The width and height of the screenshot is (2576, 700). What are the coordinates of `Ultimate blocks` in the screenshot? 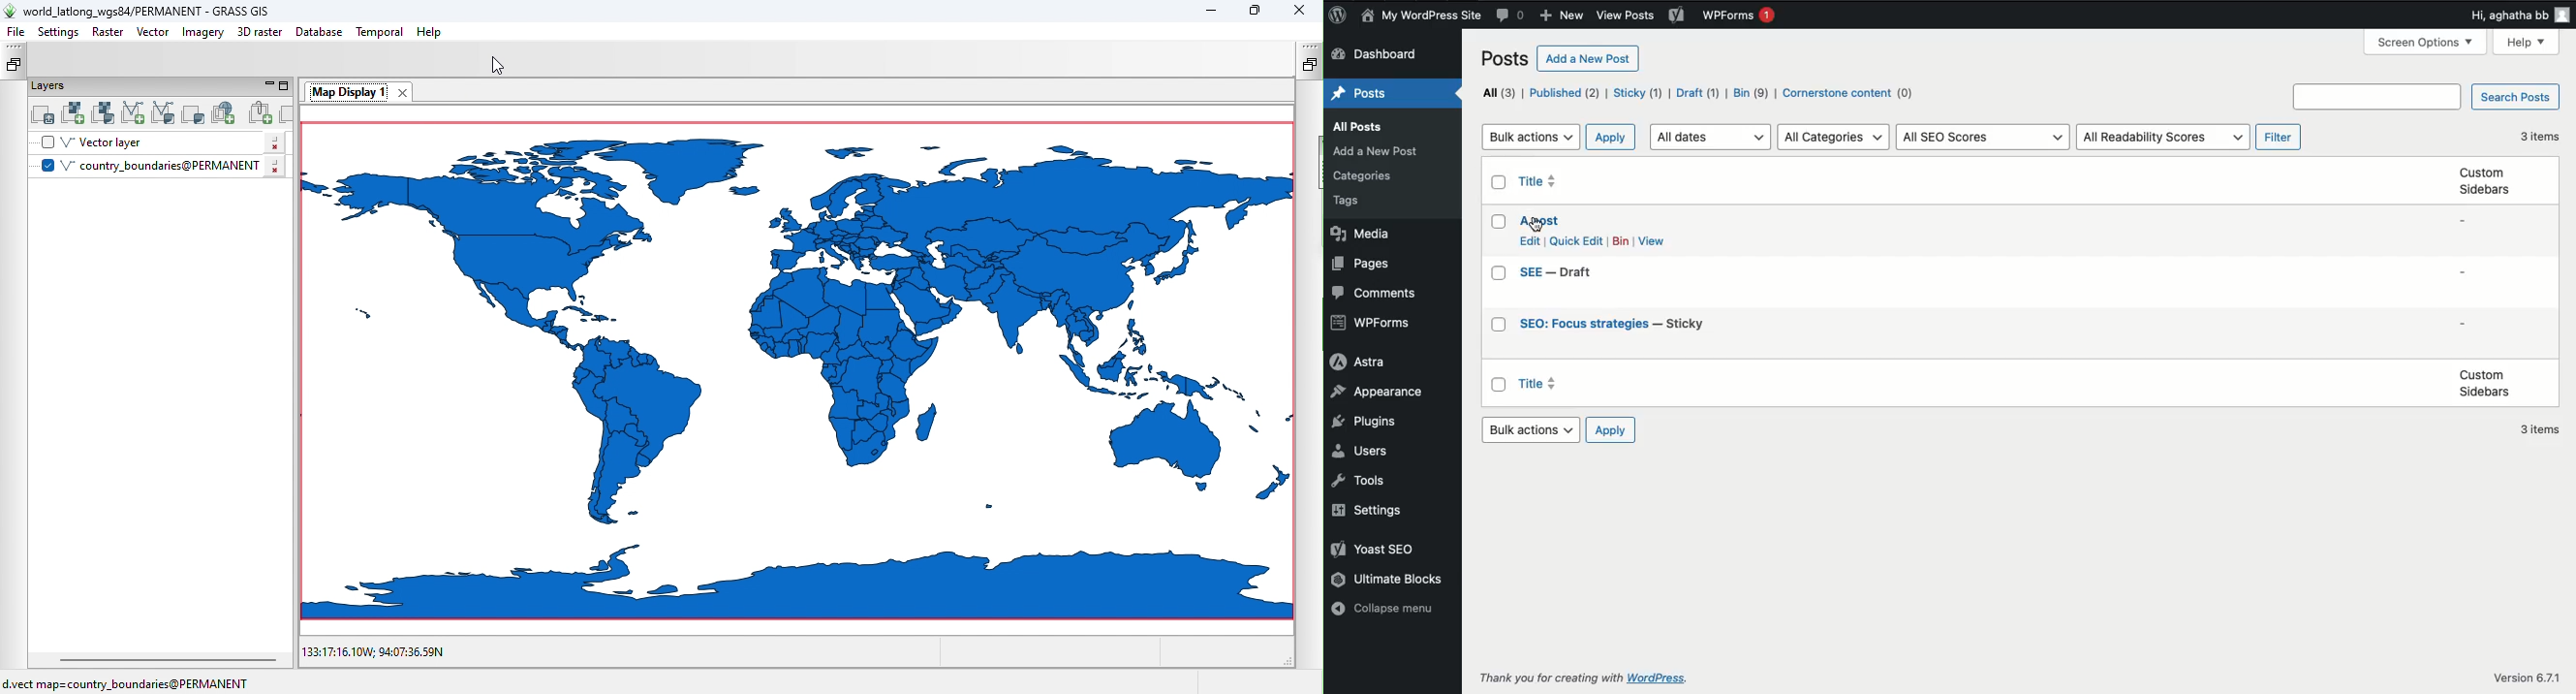 It's located at (1386, 583).